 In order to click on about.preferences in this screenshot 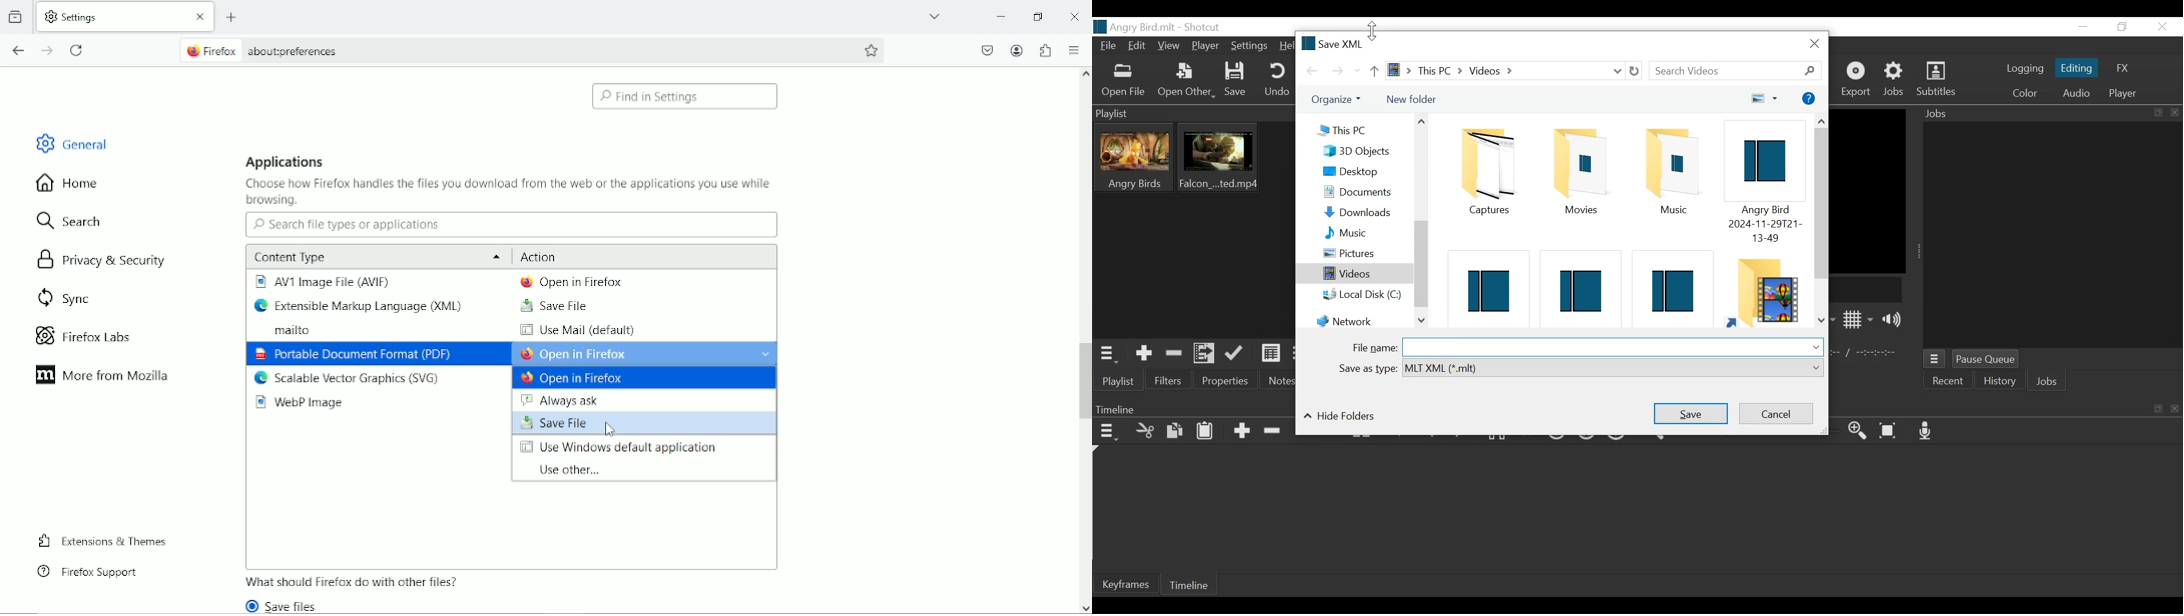, I will do `click(262, 49)`.